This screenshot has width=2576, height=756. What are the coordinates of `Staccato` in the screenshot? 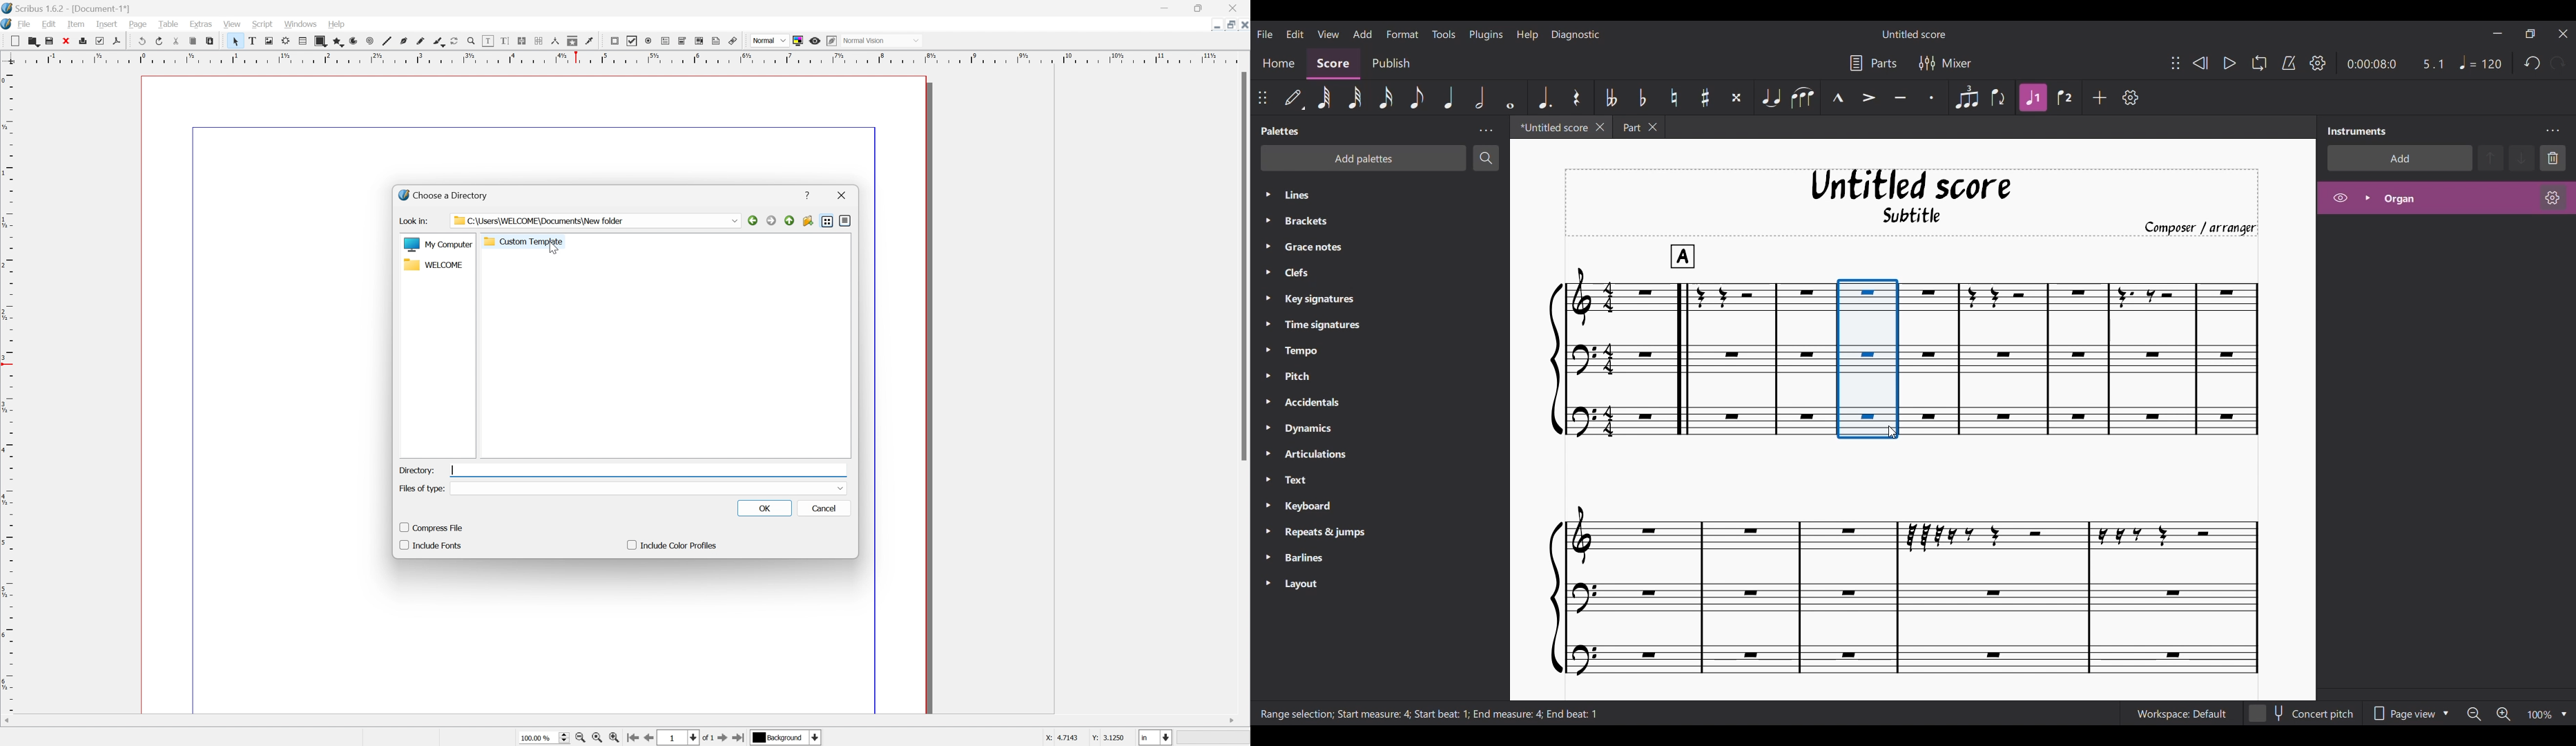 It's located at (1931, 98).